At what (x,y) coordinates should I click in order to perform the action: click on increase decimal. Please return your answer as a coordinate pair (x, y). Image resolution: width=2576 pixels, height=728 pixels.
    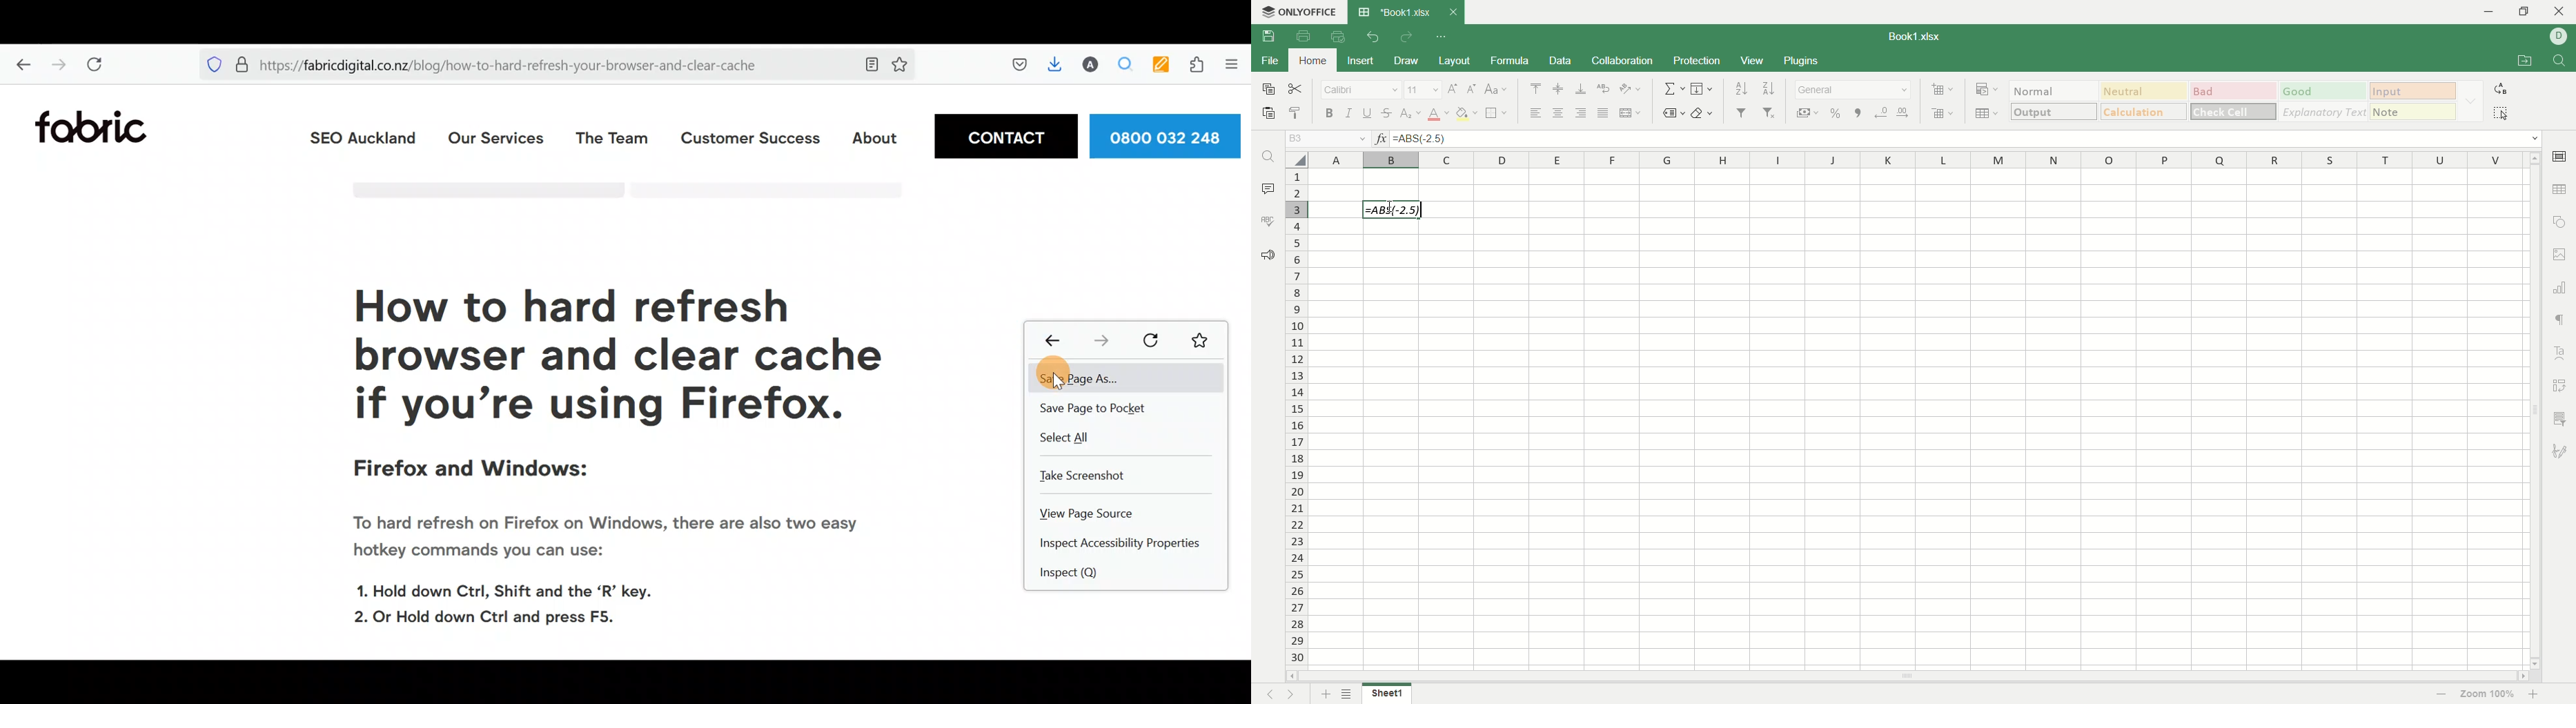
    Looking at the image, I should click on (1882, 113).